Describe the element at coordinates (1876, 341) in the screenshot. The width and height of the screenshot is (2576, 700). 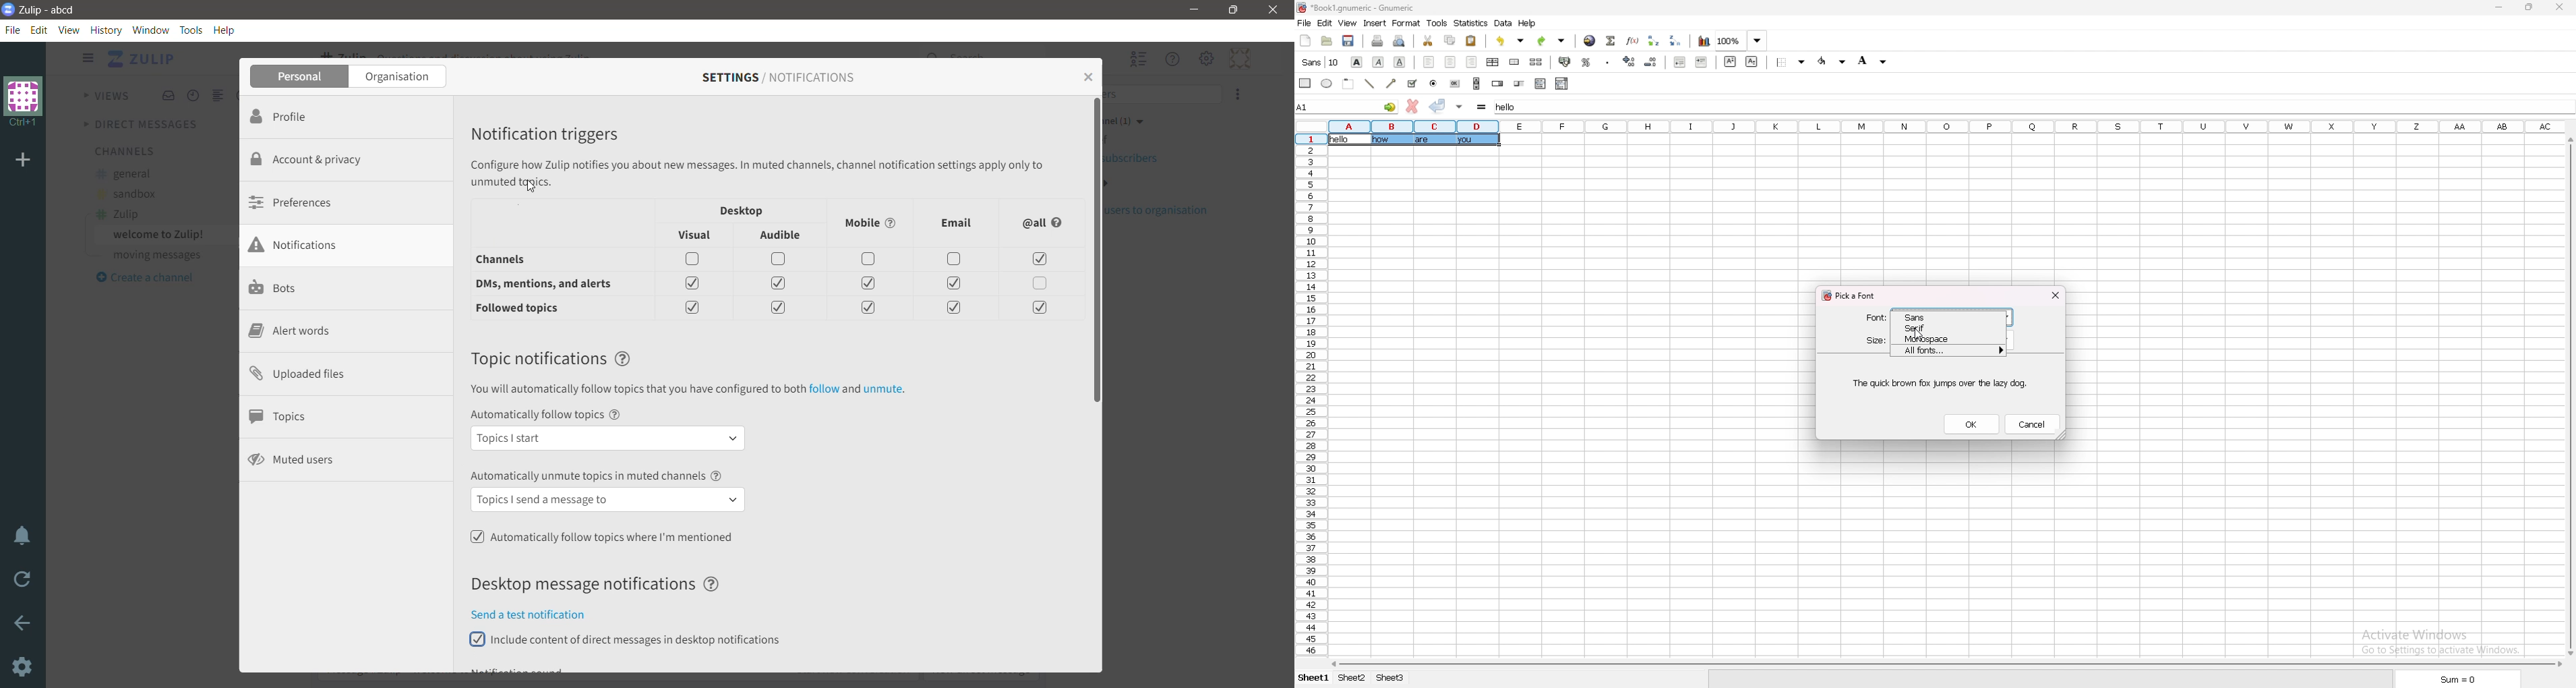
I see `size` at that location.